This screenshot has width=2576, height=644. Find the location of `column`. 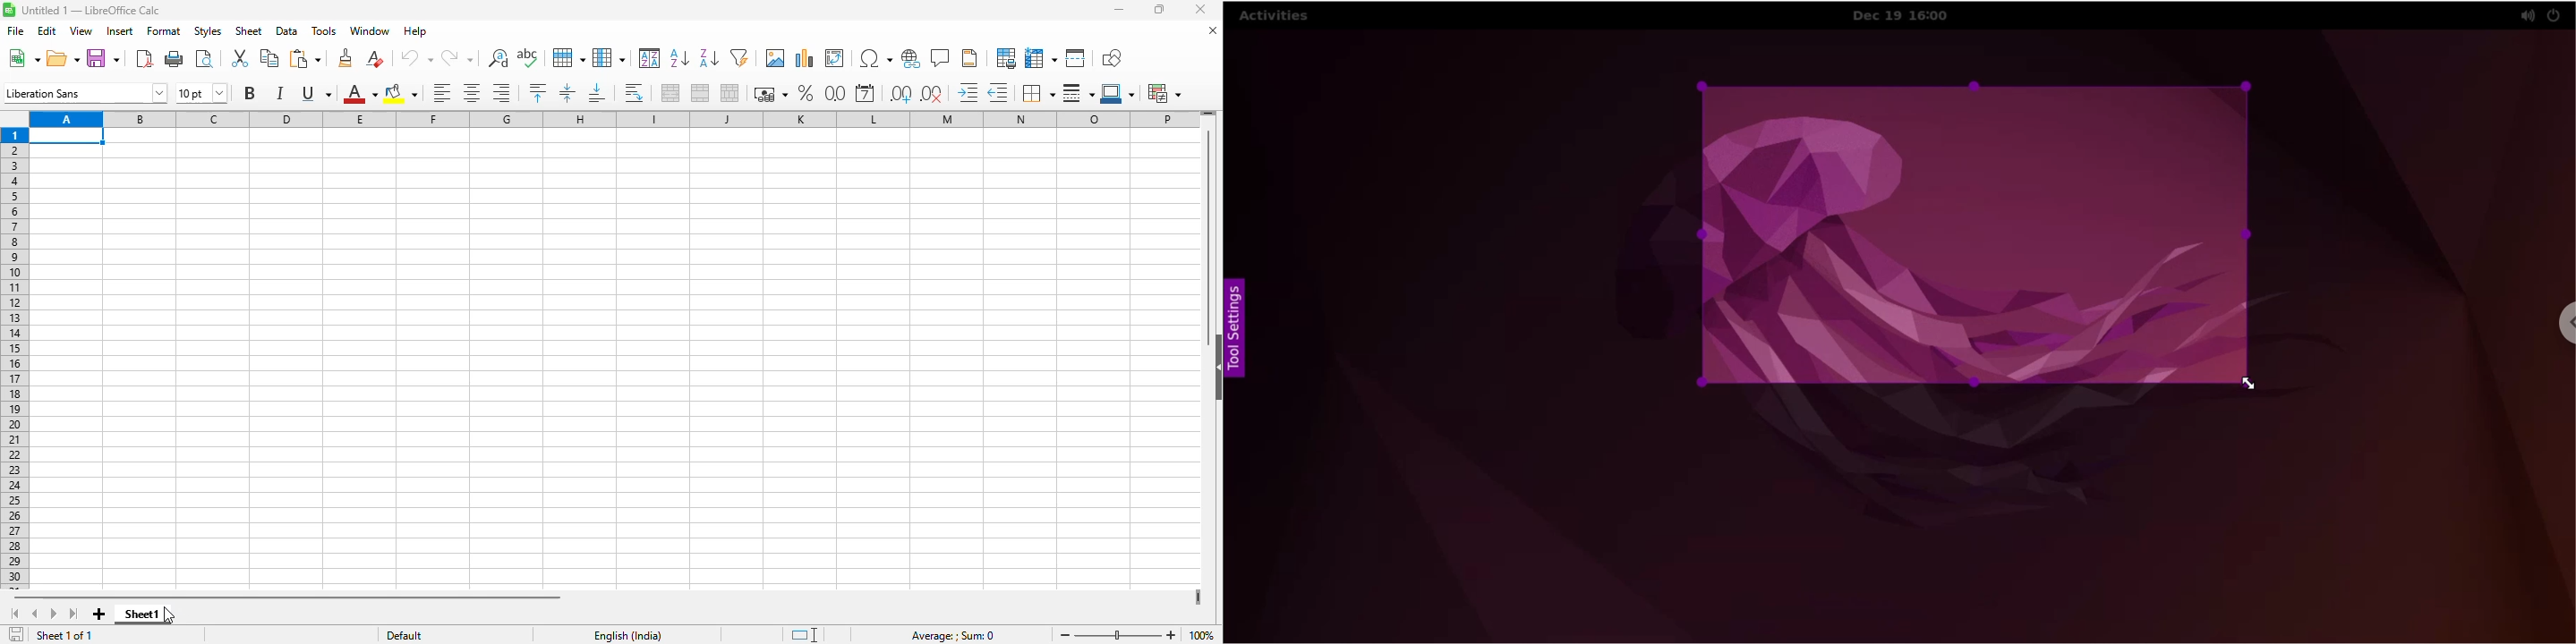

column is located at coordinates (609, 58).